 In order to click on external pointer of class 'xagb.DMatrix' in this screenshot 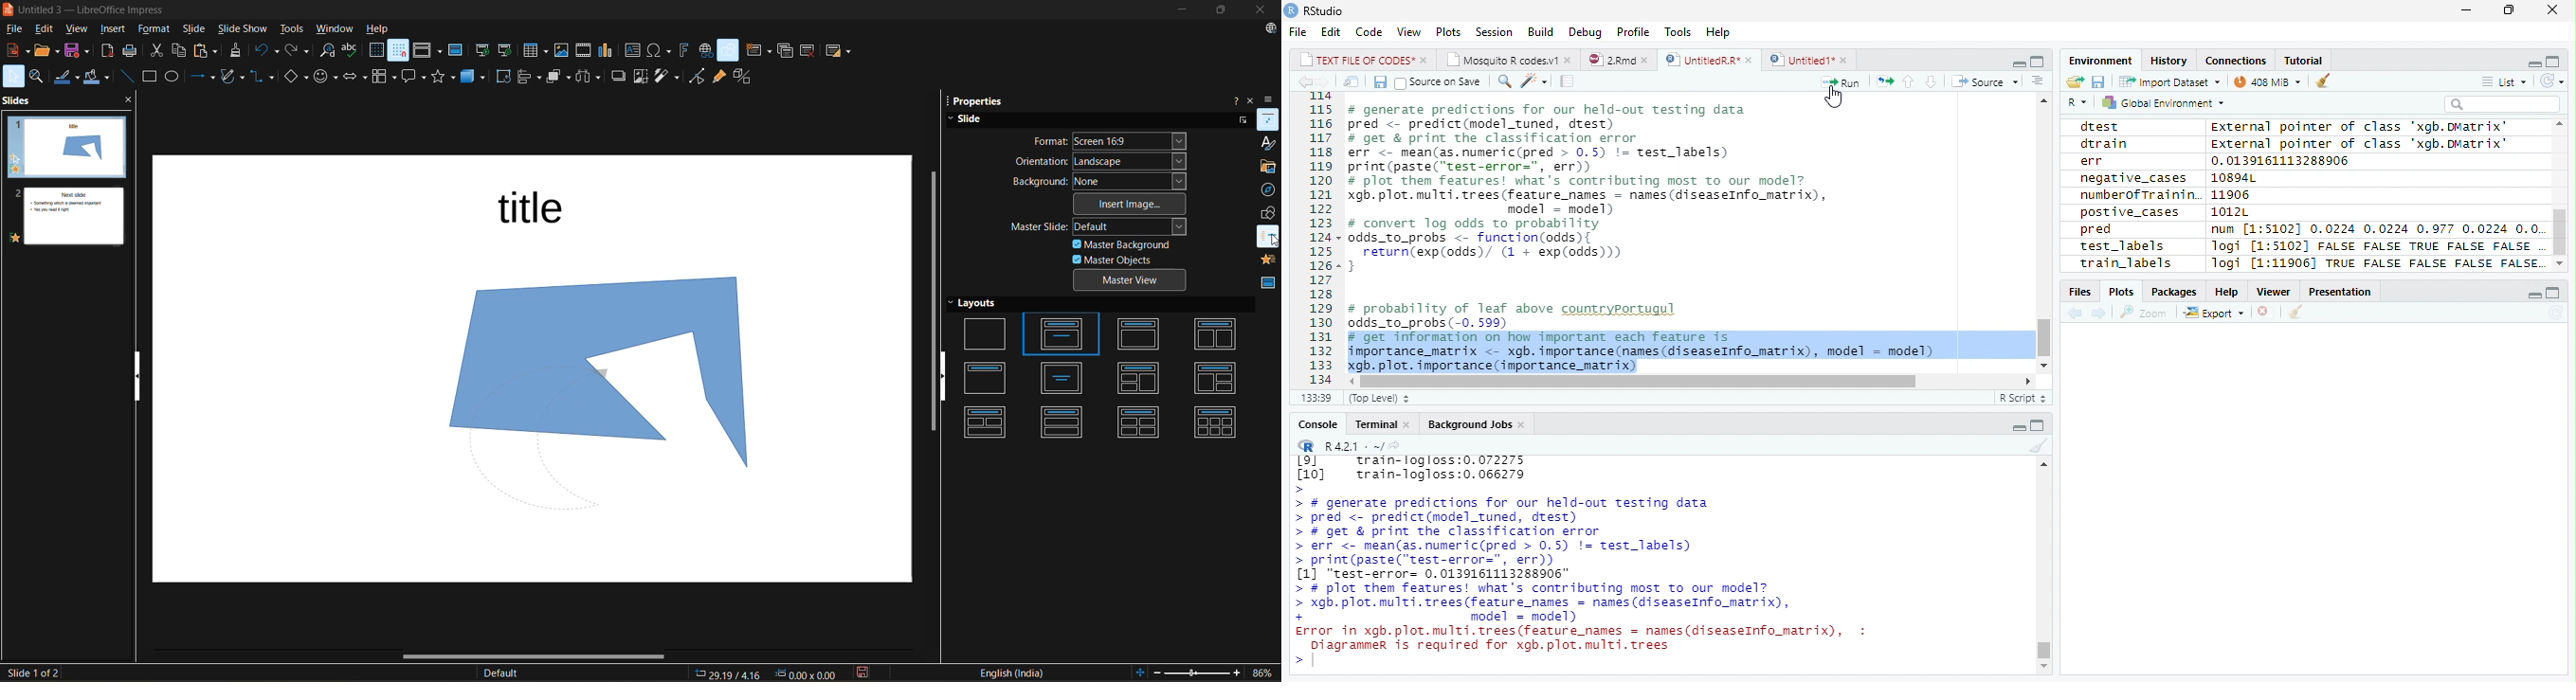, I will do `click(2364, 125)`.